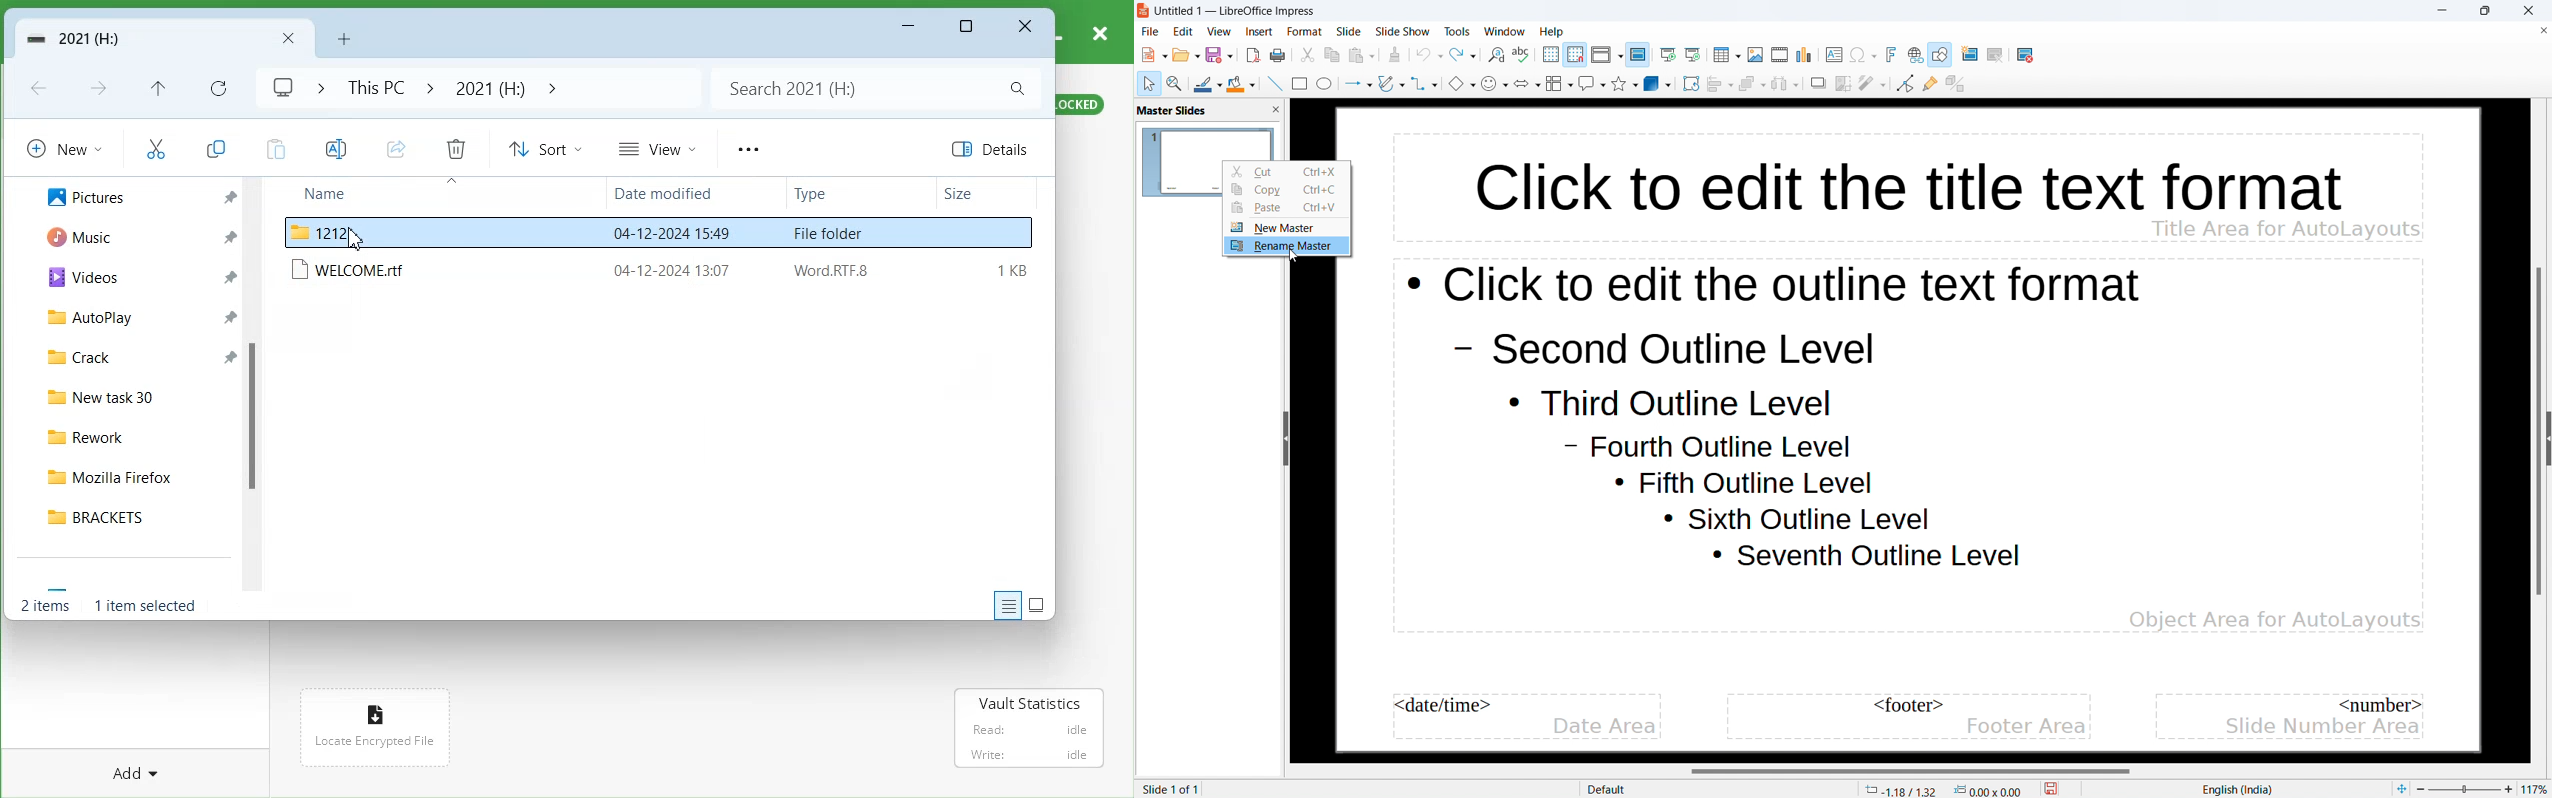  What do you see at coordinates (1288, 190) in the screenshot?
I see `copy` at bounding box center [1288, 190].